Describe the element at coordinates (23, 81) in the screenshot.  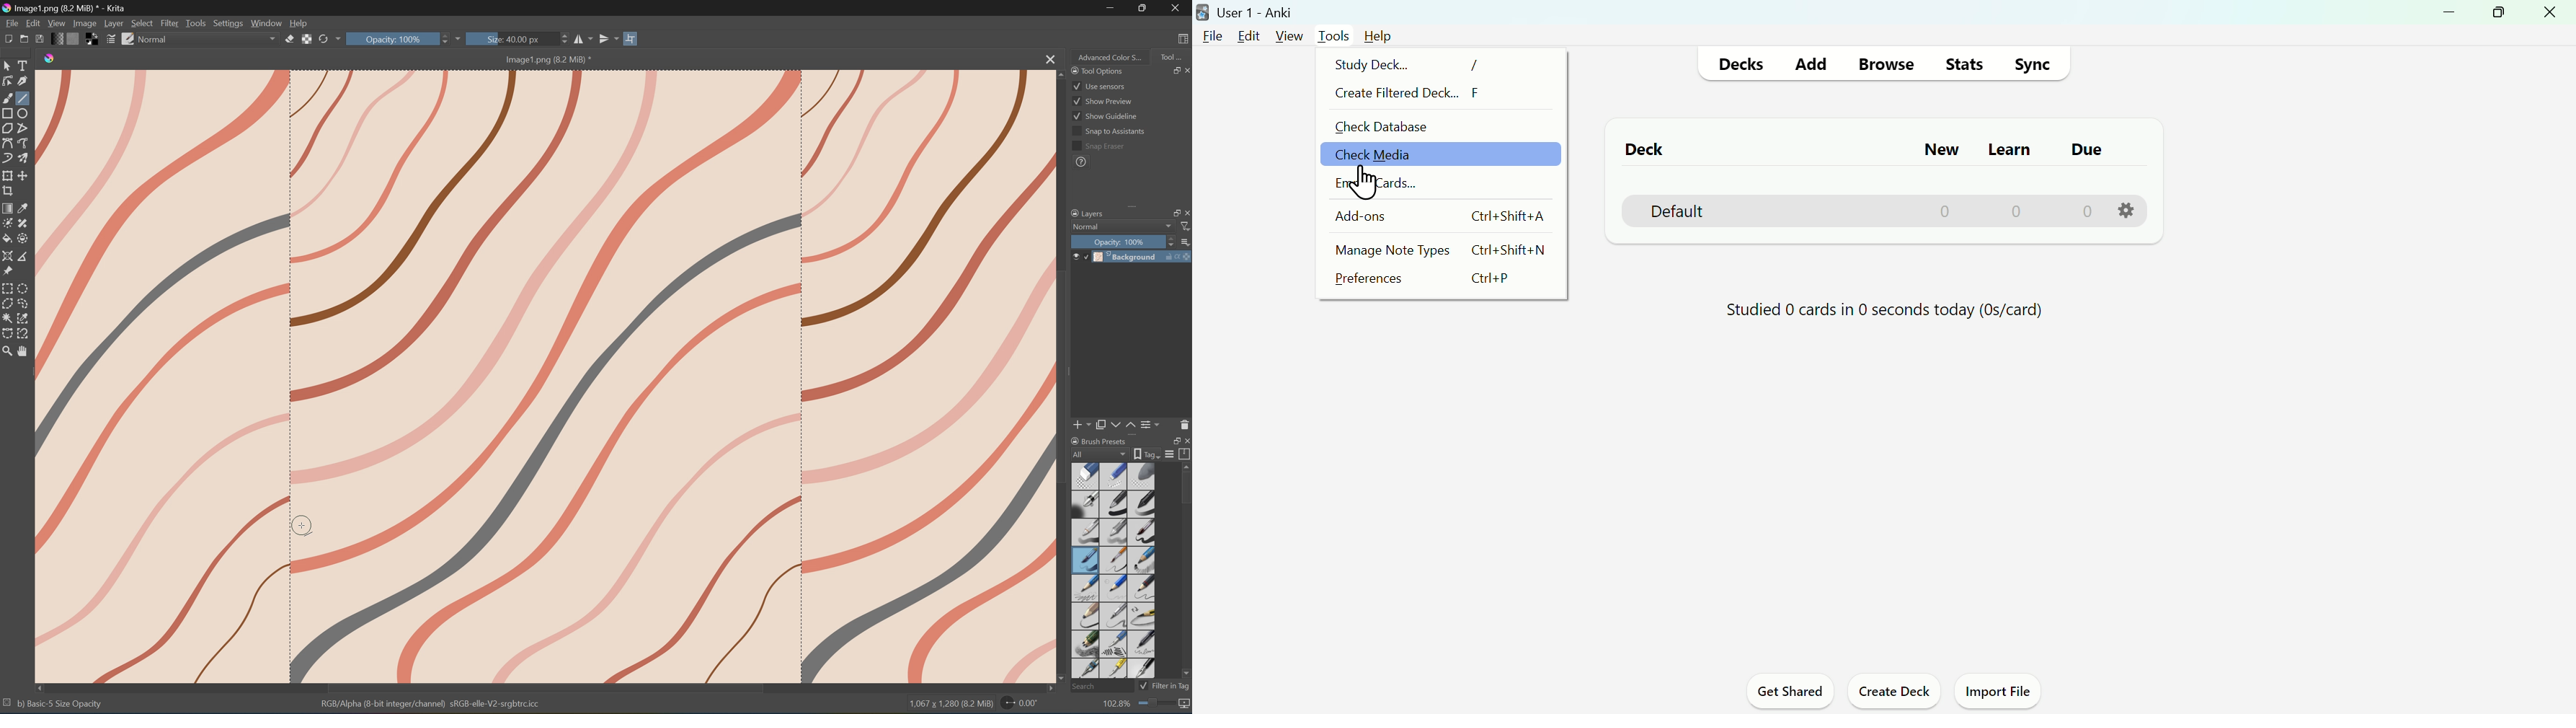
I see `Calligraphy` at that location.